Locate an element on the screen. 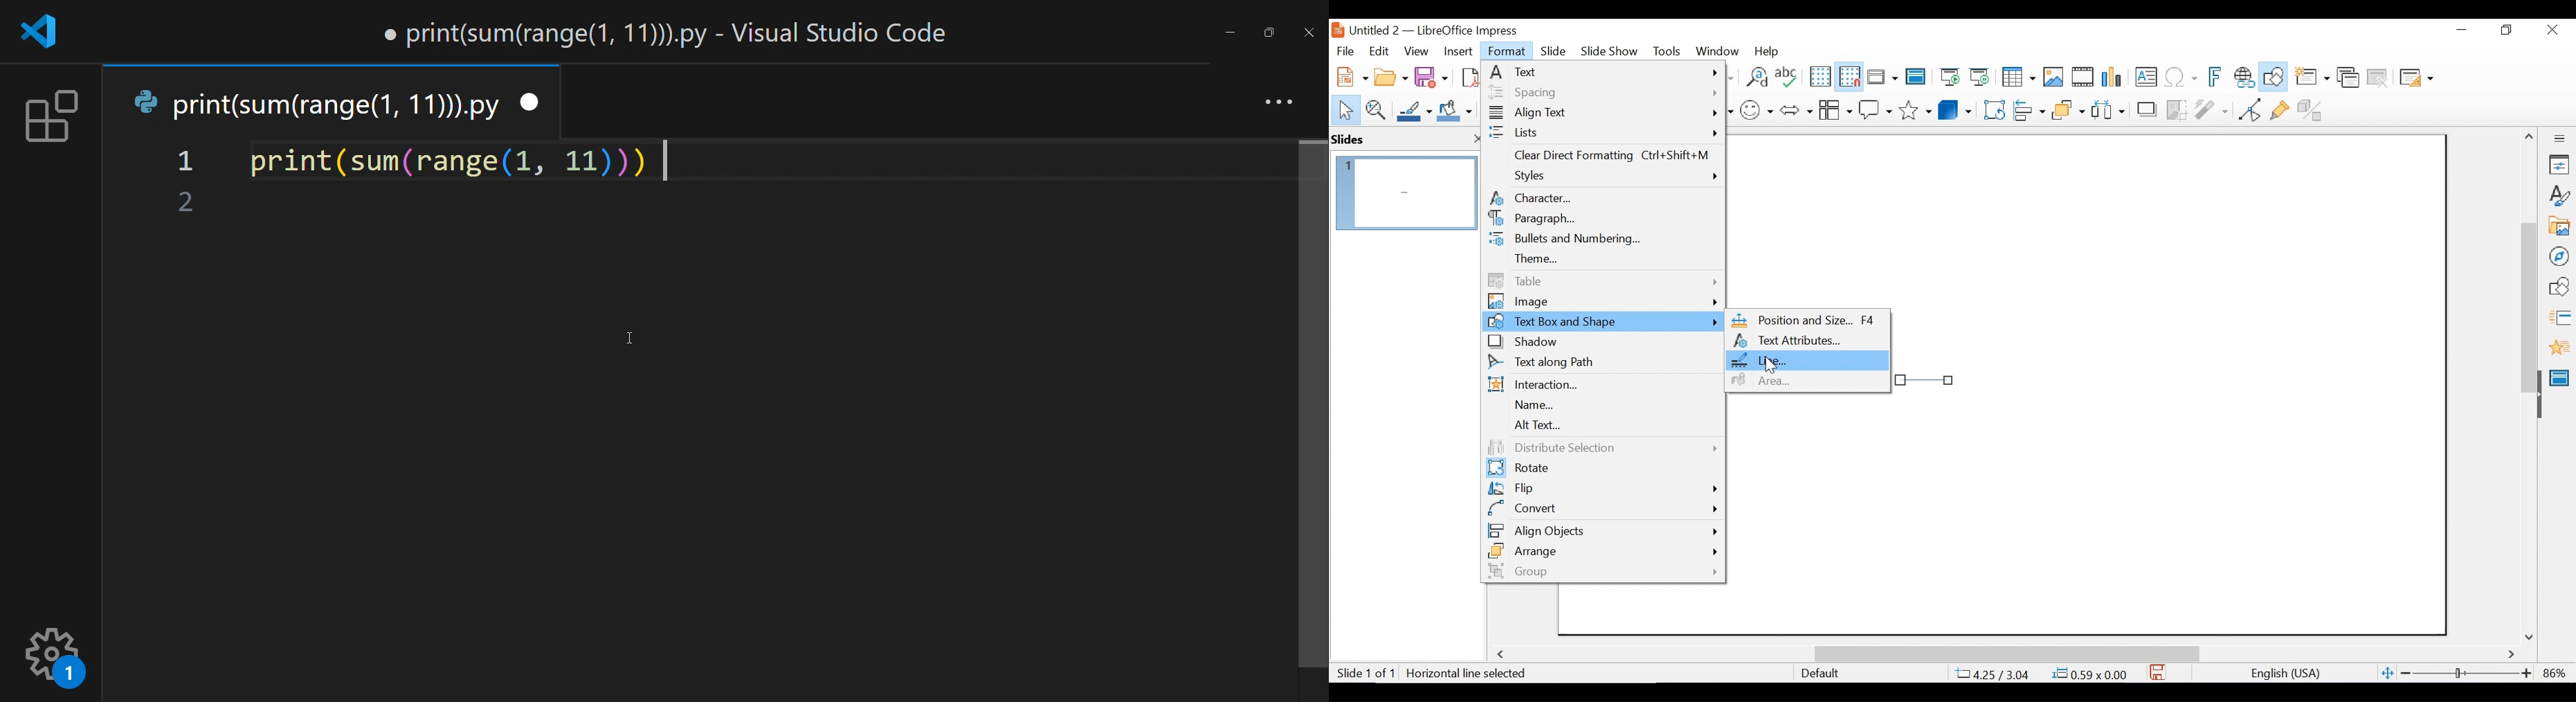 The height and width of the screenshot is (728, 2576).  is located at coordinates (1835, 109).